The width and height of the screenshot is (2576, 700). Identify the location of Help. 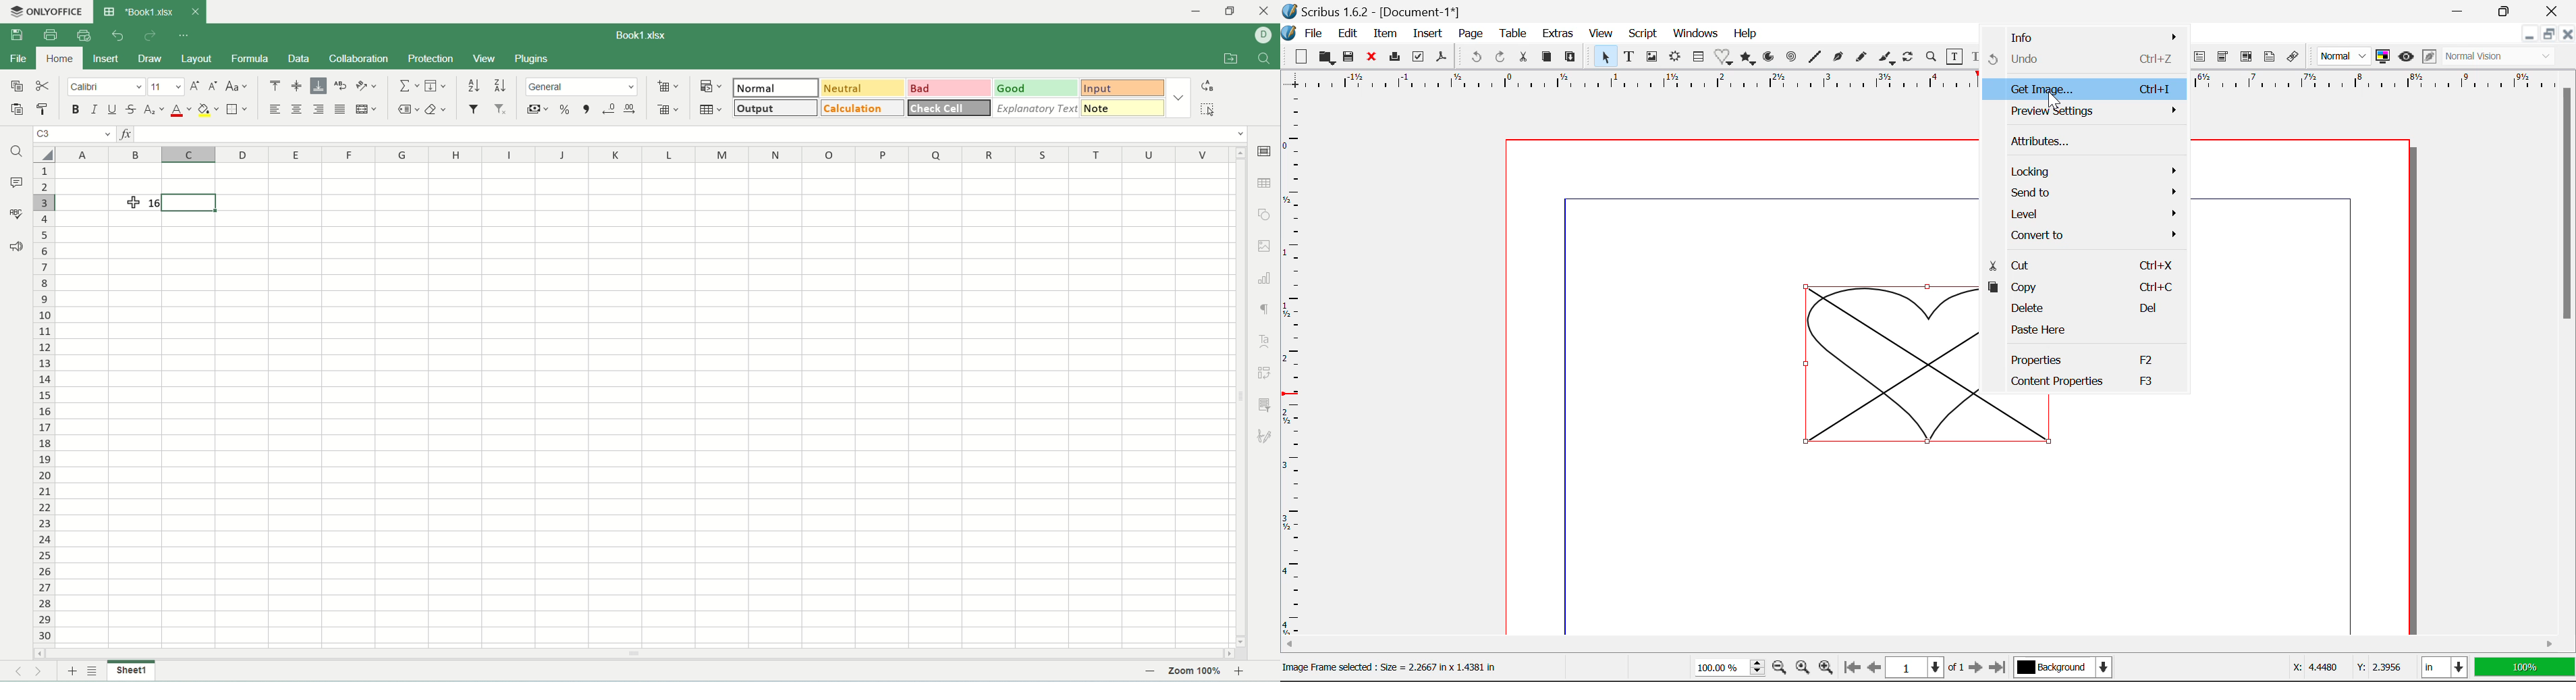
(1745, 34).